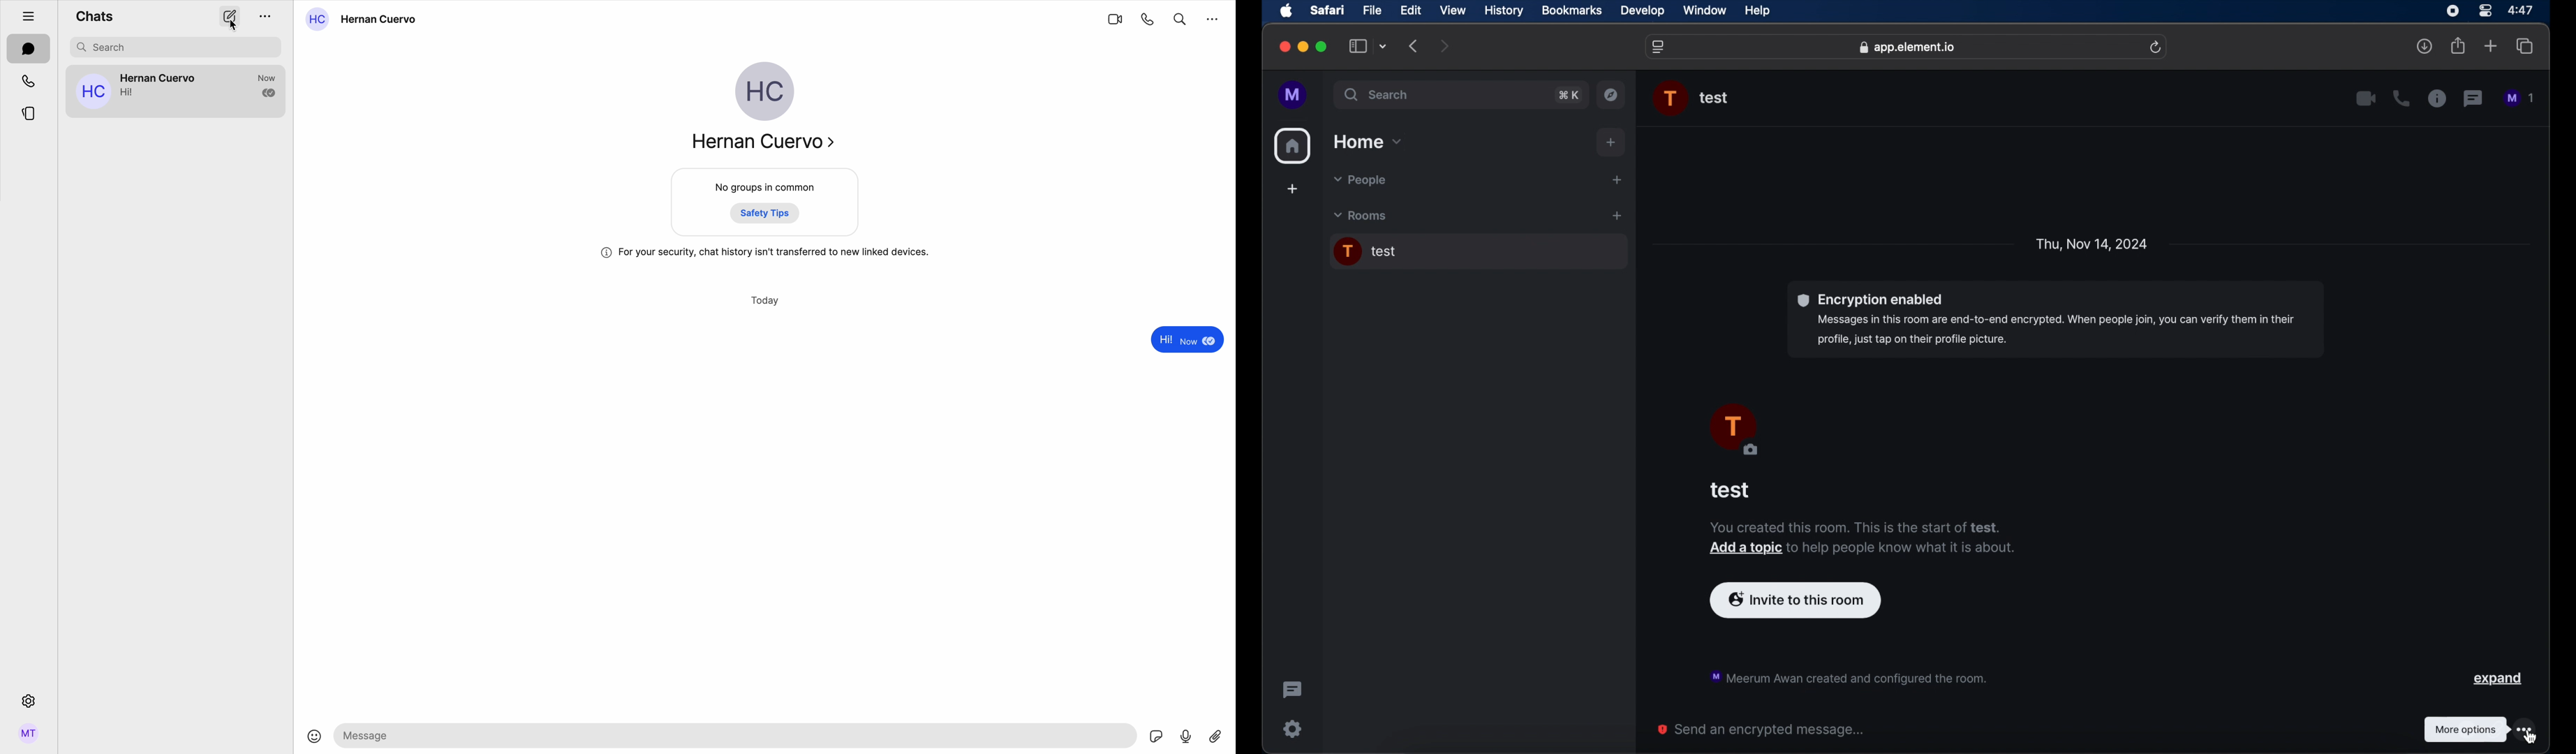 This screenshot has height=756, width=2576. I want to click on new tab, so click(2491, 46).